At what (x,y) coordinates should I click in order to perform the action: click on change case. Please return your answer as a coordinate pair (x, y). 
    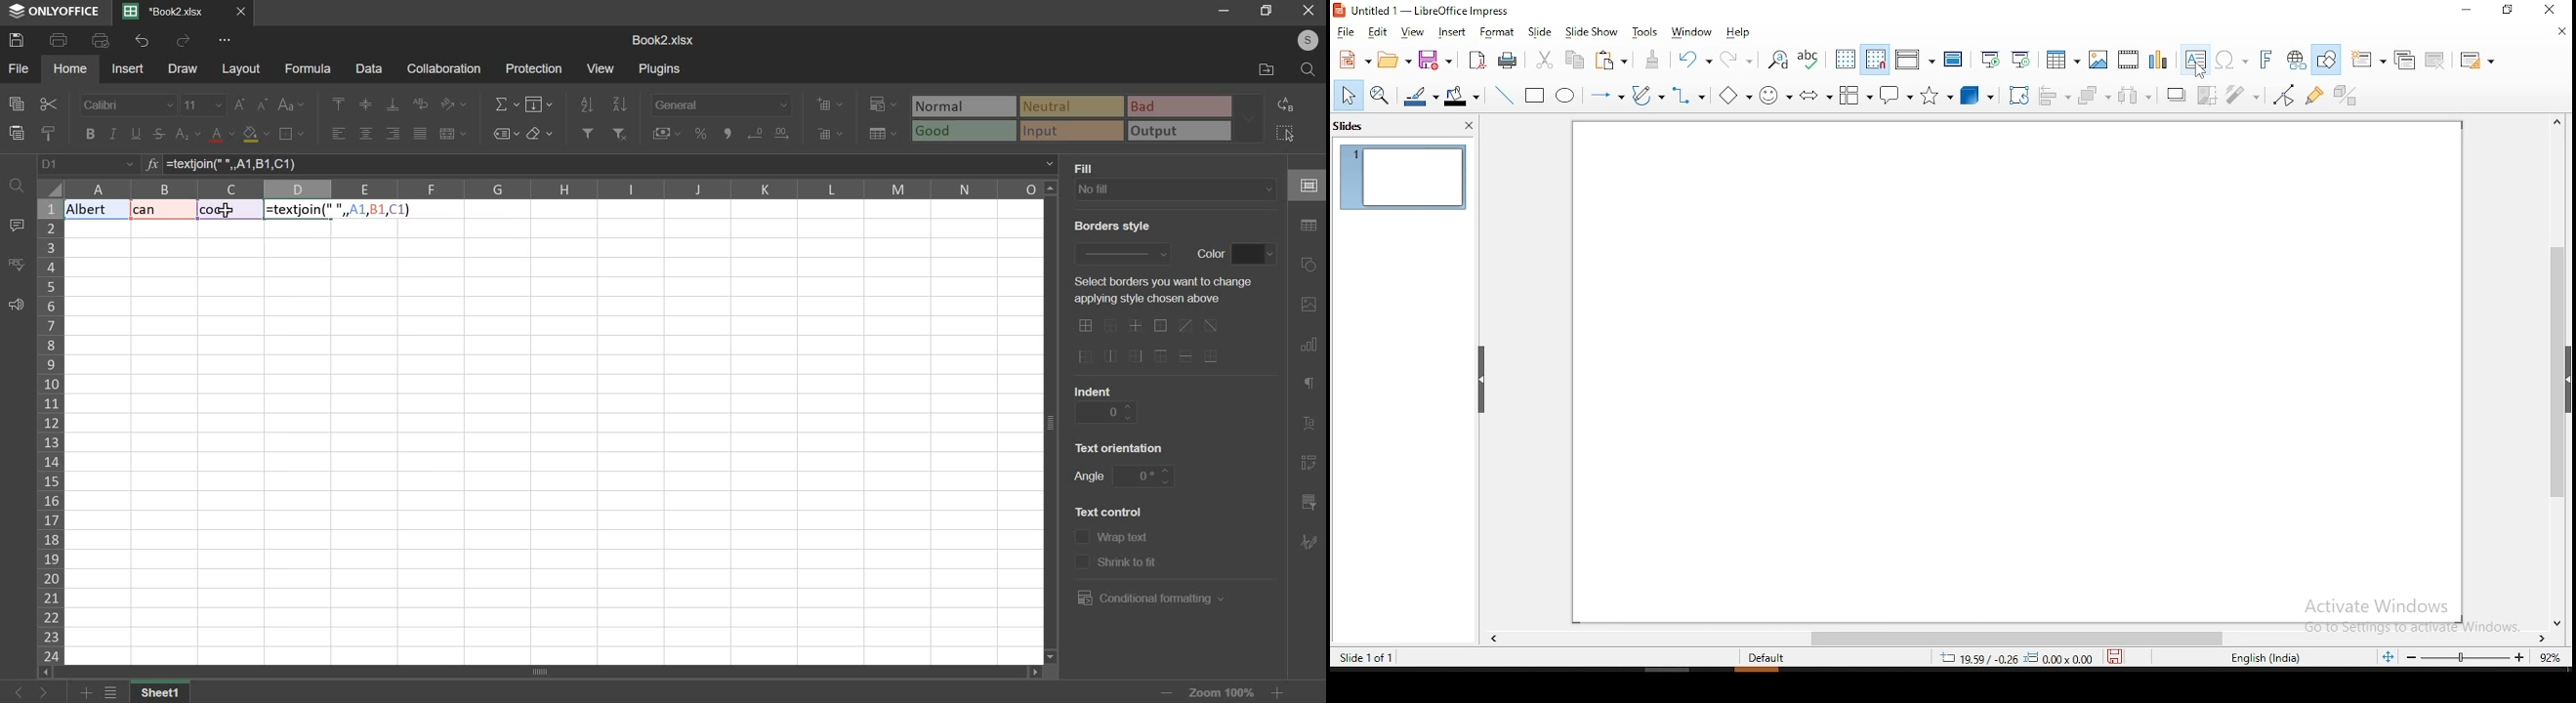
    Looking at the image, I should click on (290, 105).